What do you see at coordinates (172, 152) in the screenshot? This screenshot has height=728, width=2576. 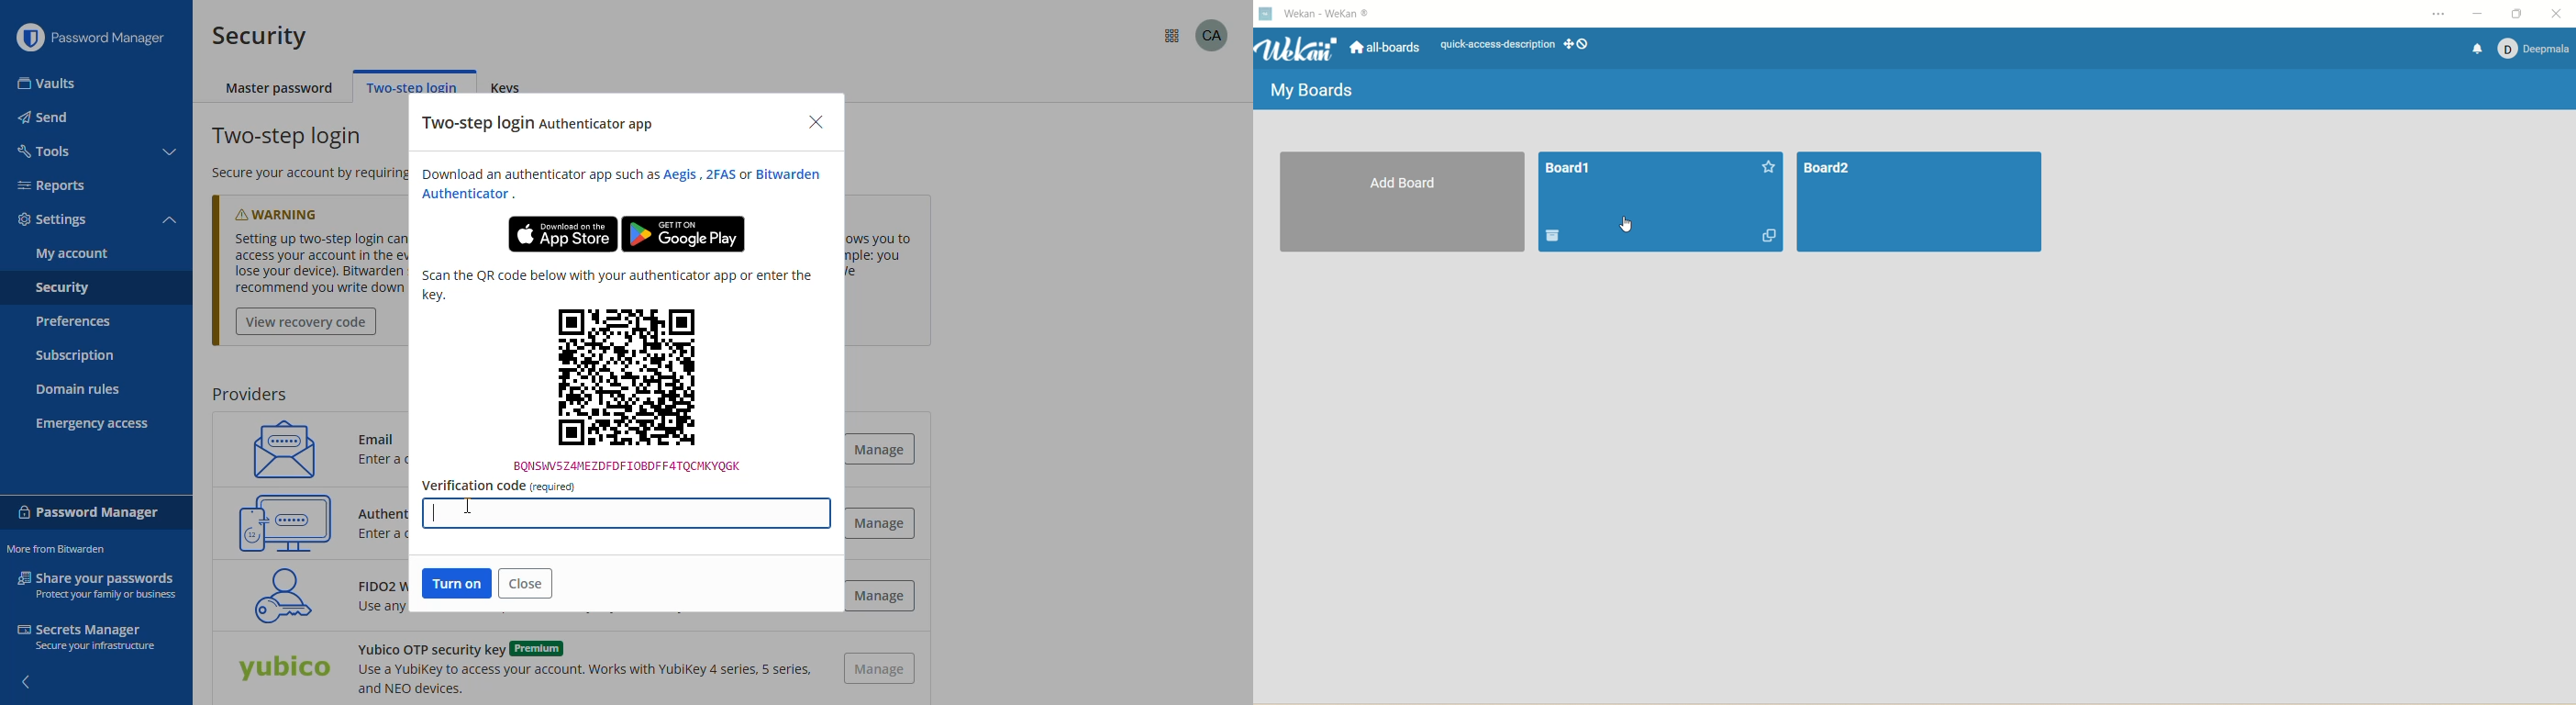 I see `toggle collapse` at bounding box center [172, 152].